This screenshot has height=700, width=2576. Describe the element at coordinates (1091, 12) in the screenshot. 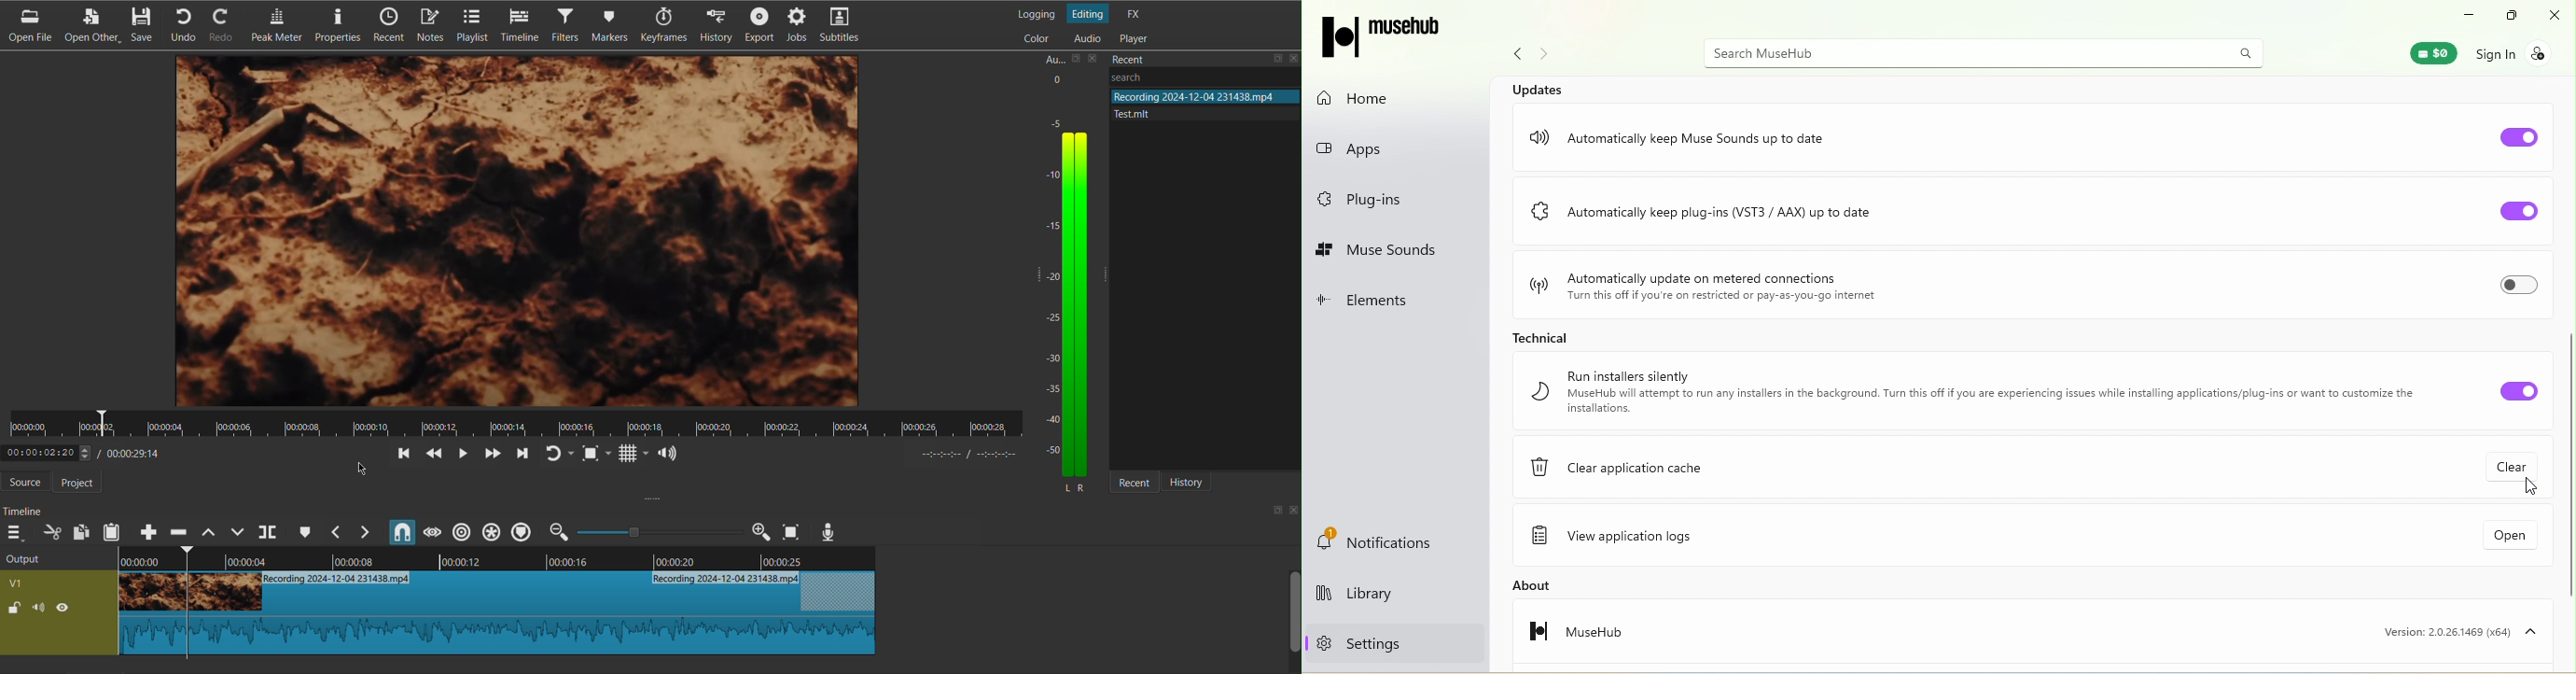

I see `Editing` at that location.